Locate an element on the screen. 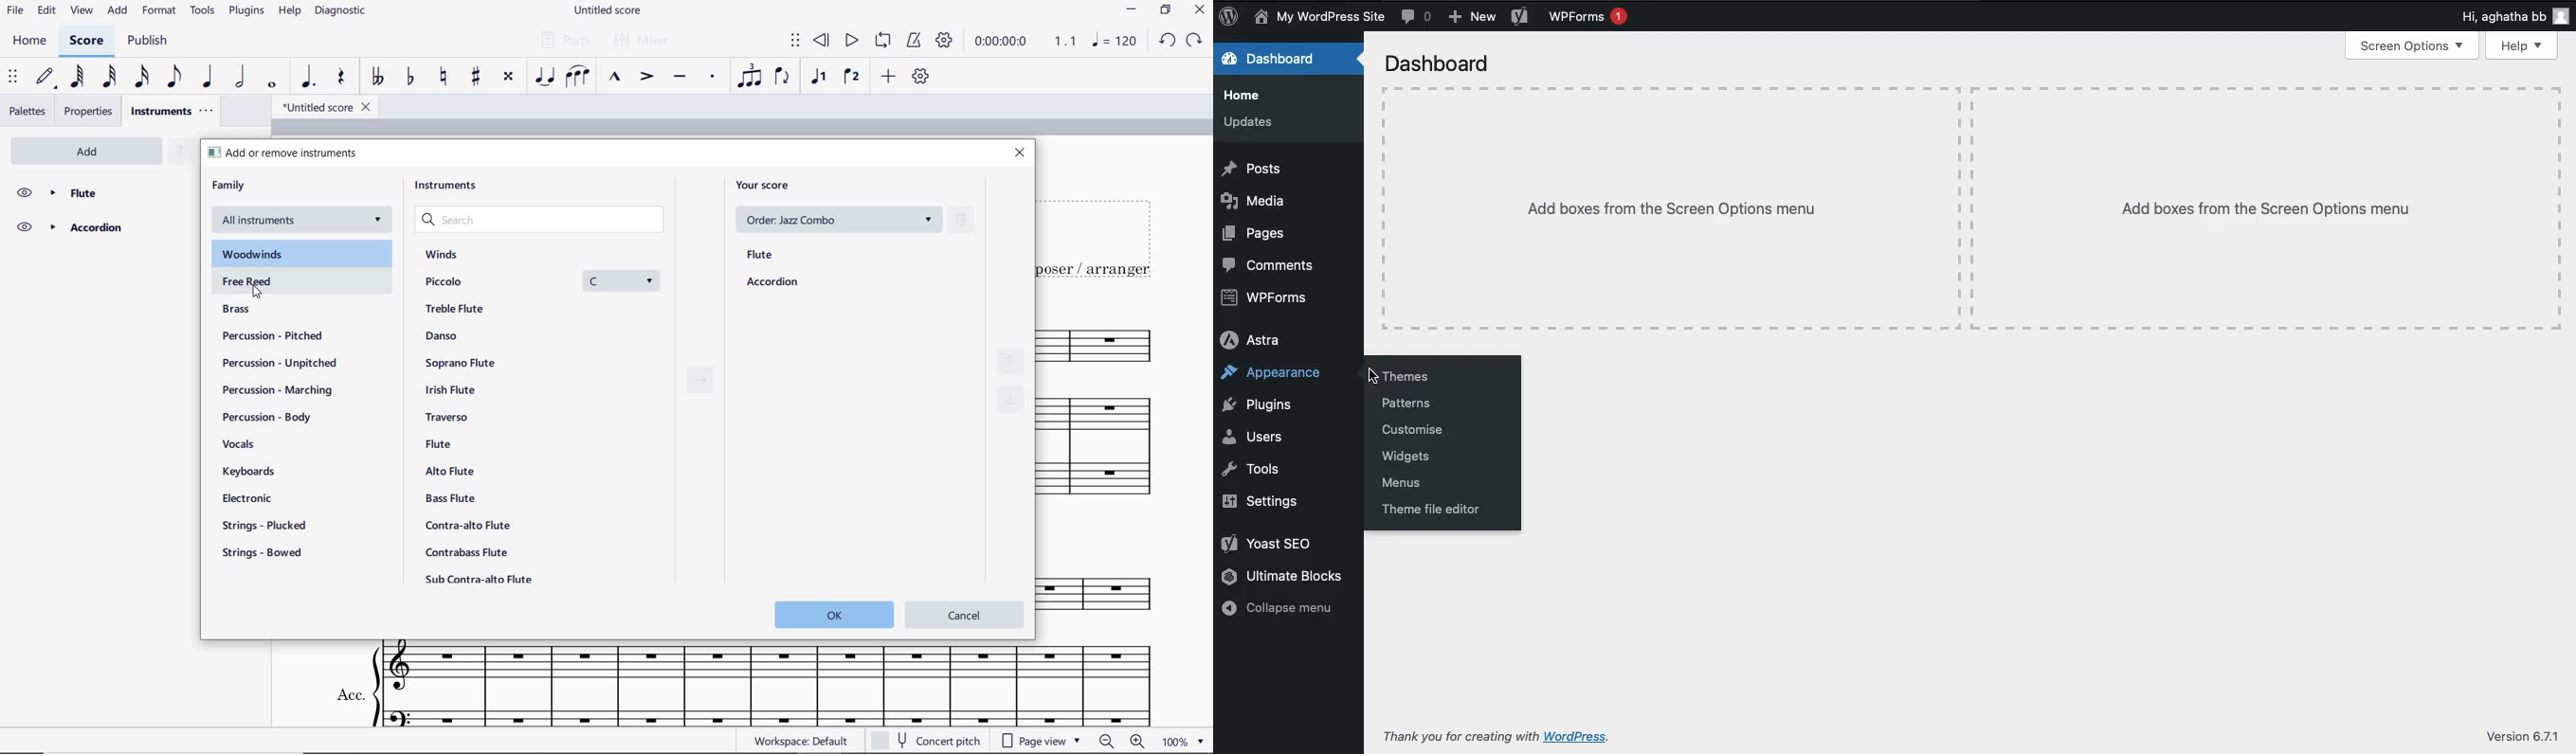  percussion - body is located at coordinates (263, 416).